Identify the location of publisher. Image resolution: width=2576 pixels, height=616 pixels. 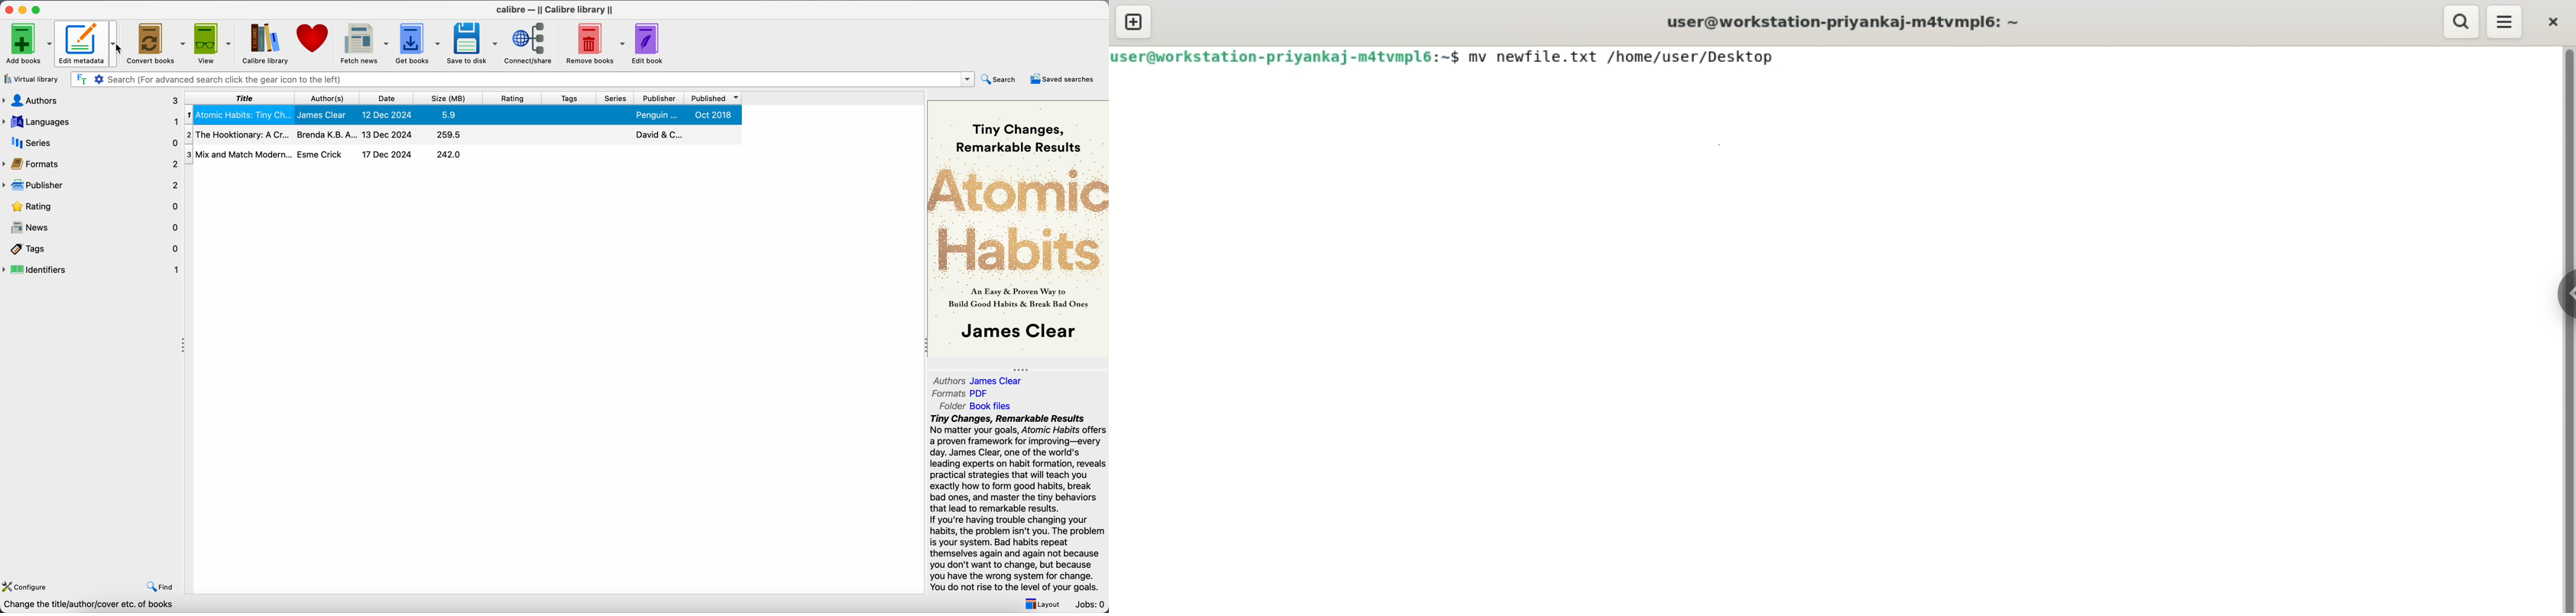
(90, 186).